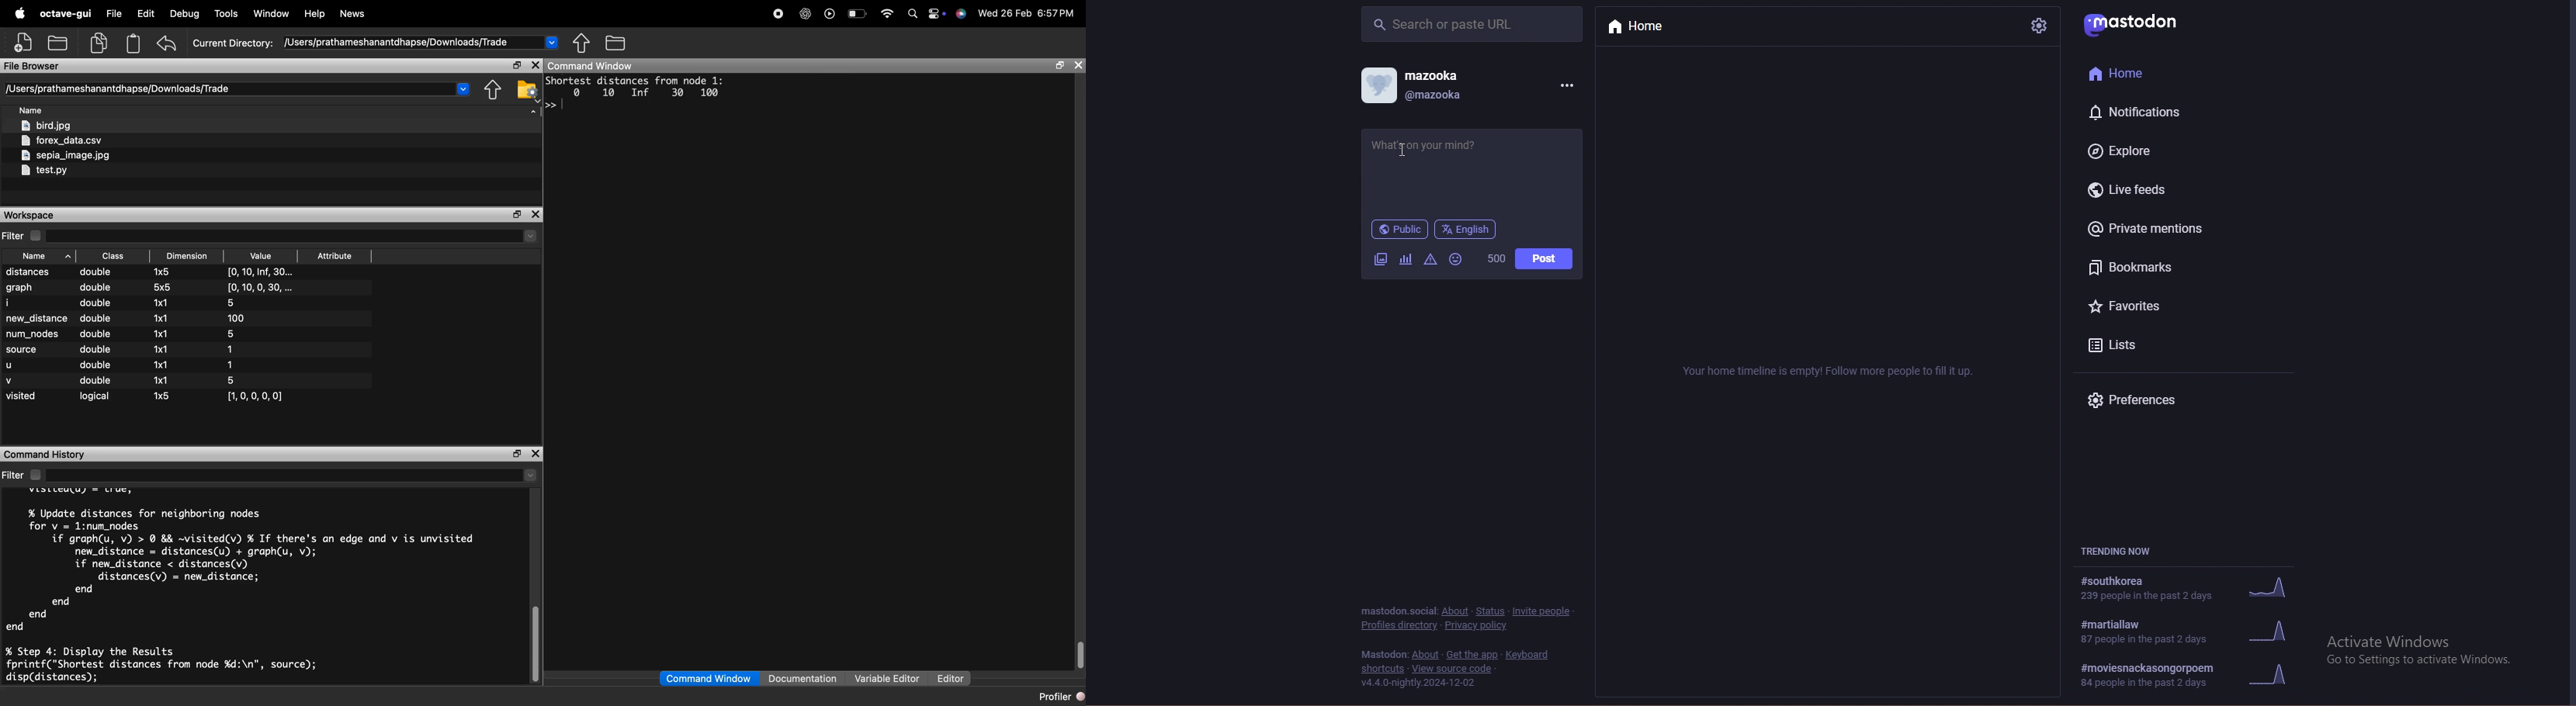 This screenshot has height=728, width=2576. What do you see at coordinates (1400, 229) in the screenshot?
I see `public` at bounding box center [1400, 229].